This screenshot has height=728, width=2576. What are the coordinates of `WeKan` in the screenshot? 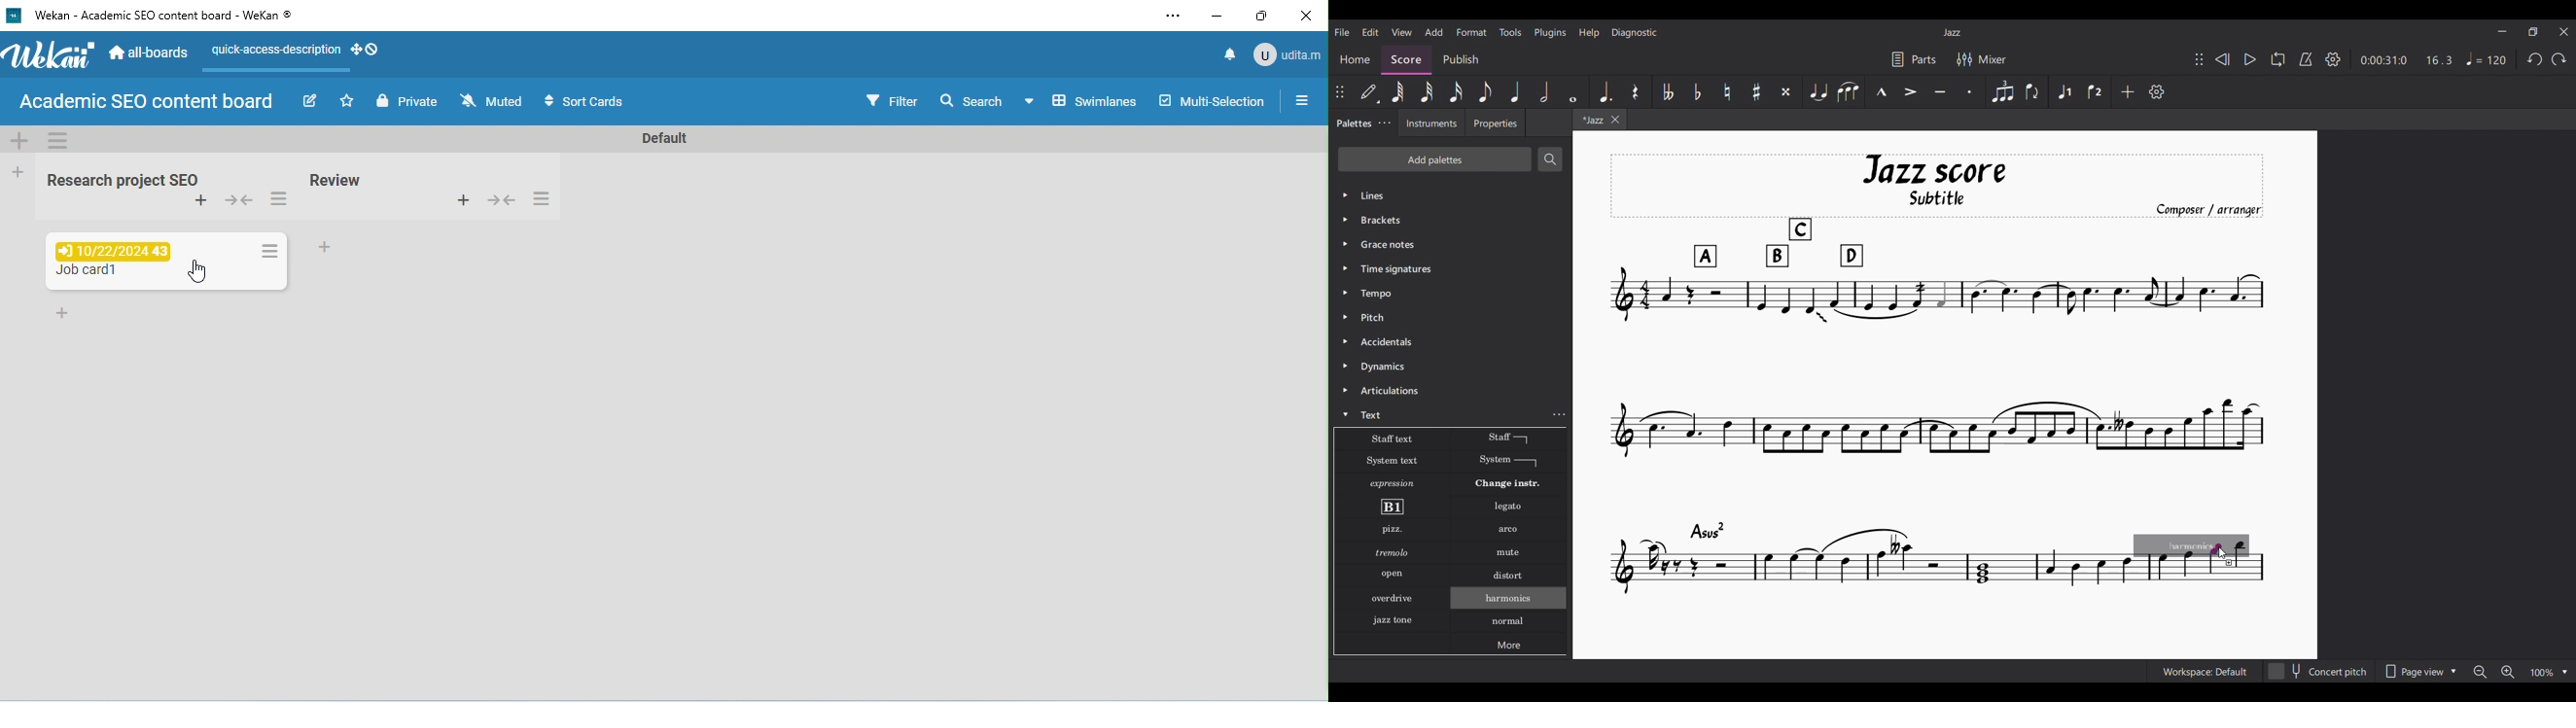 It's located at (49, 55).